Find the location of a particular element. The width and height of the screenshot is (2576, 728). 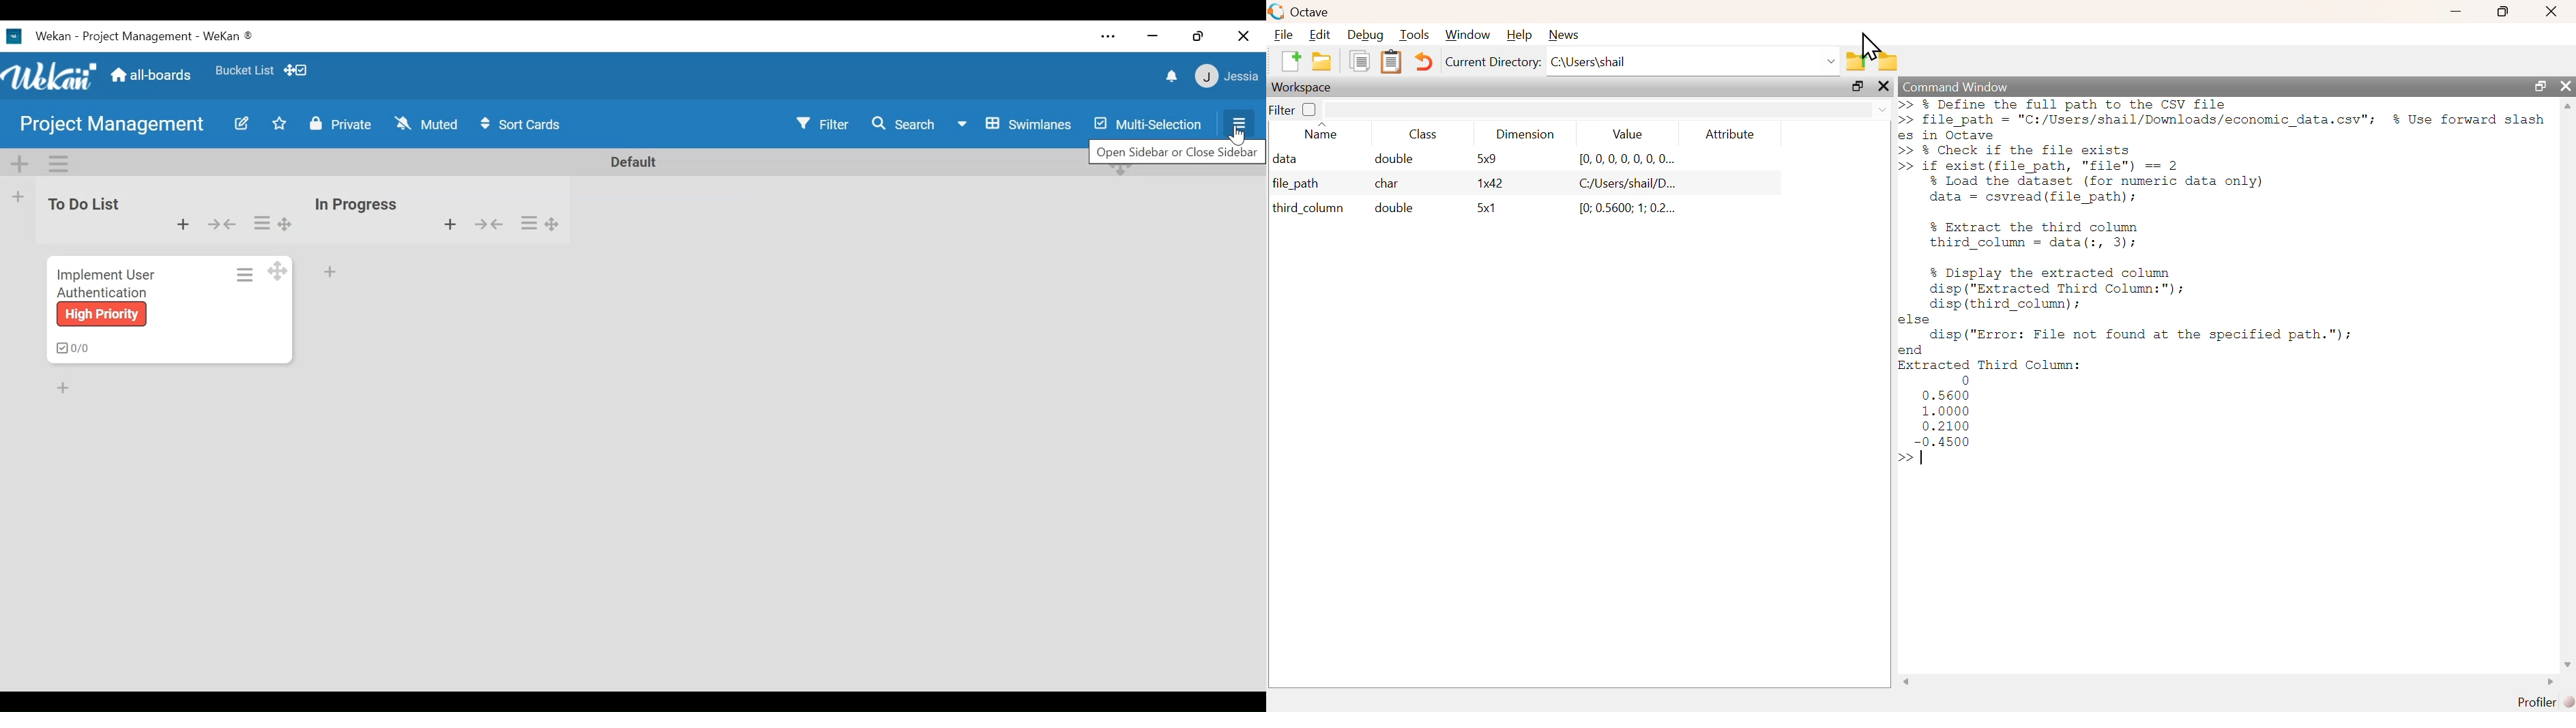

 third_column is located at coordinates (1306, 211).